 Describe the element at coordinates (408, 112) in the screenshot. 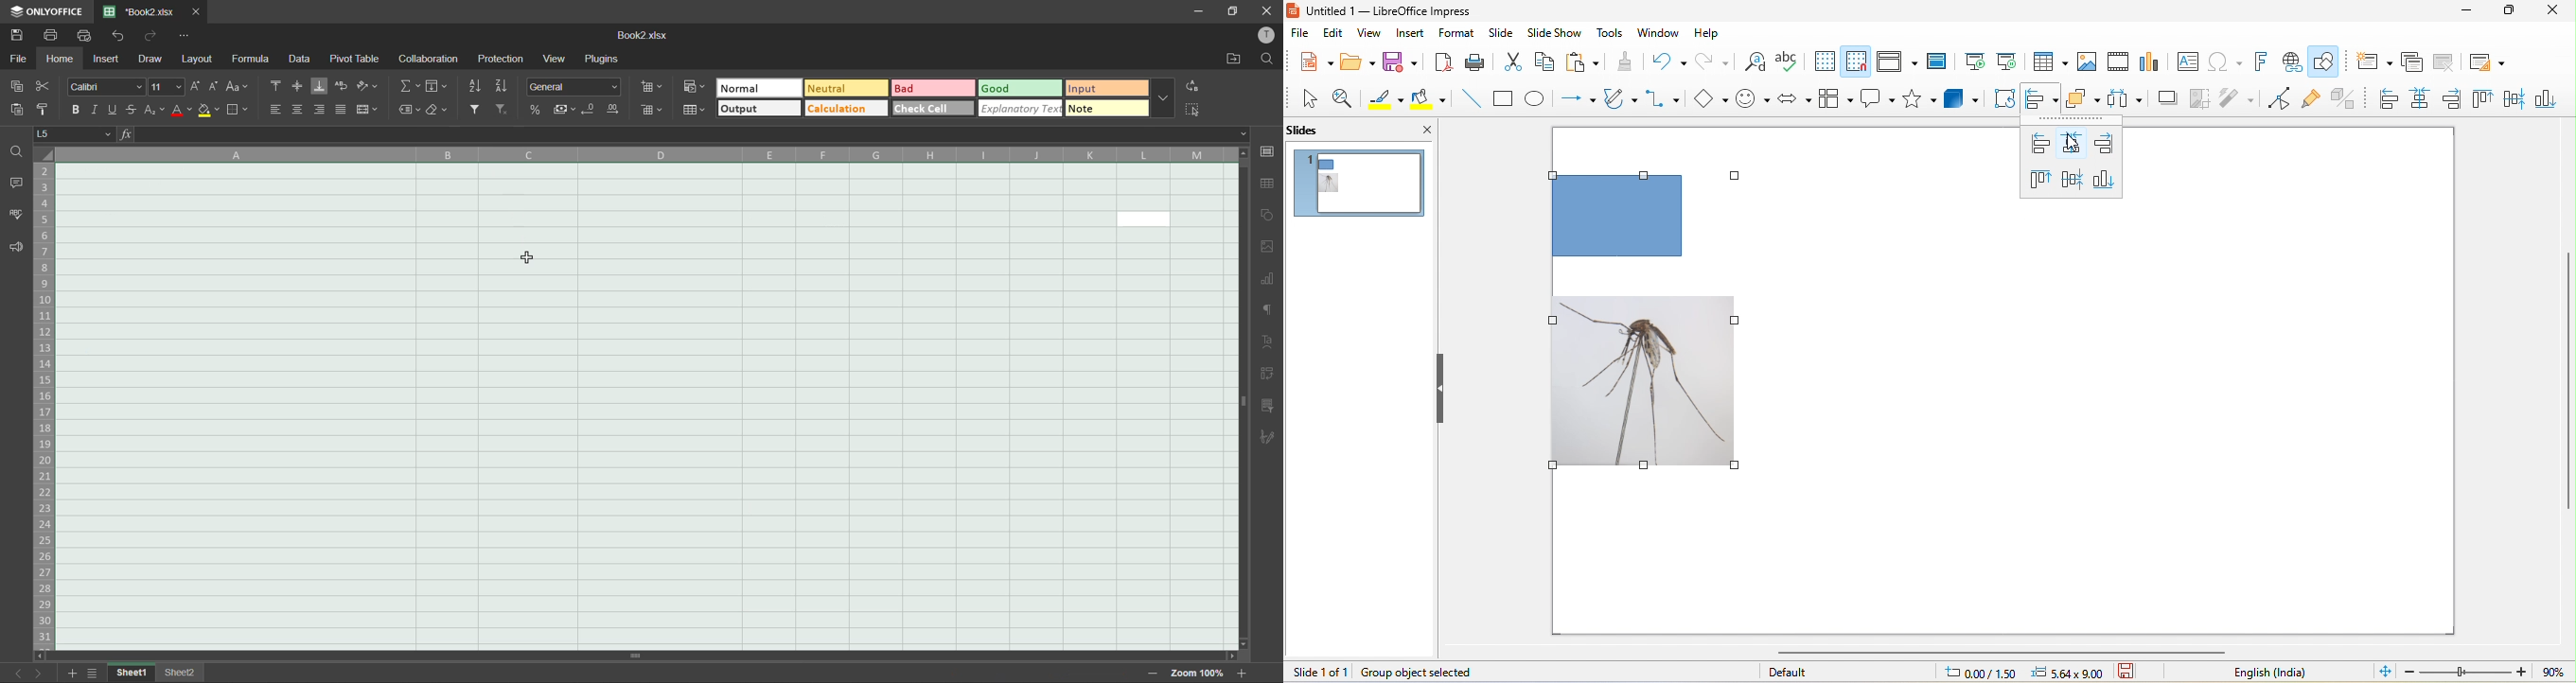

I see `named ranges` at that location.